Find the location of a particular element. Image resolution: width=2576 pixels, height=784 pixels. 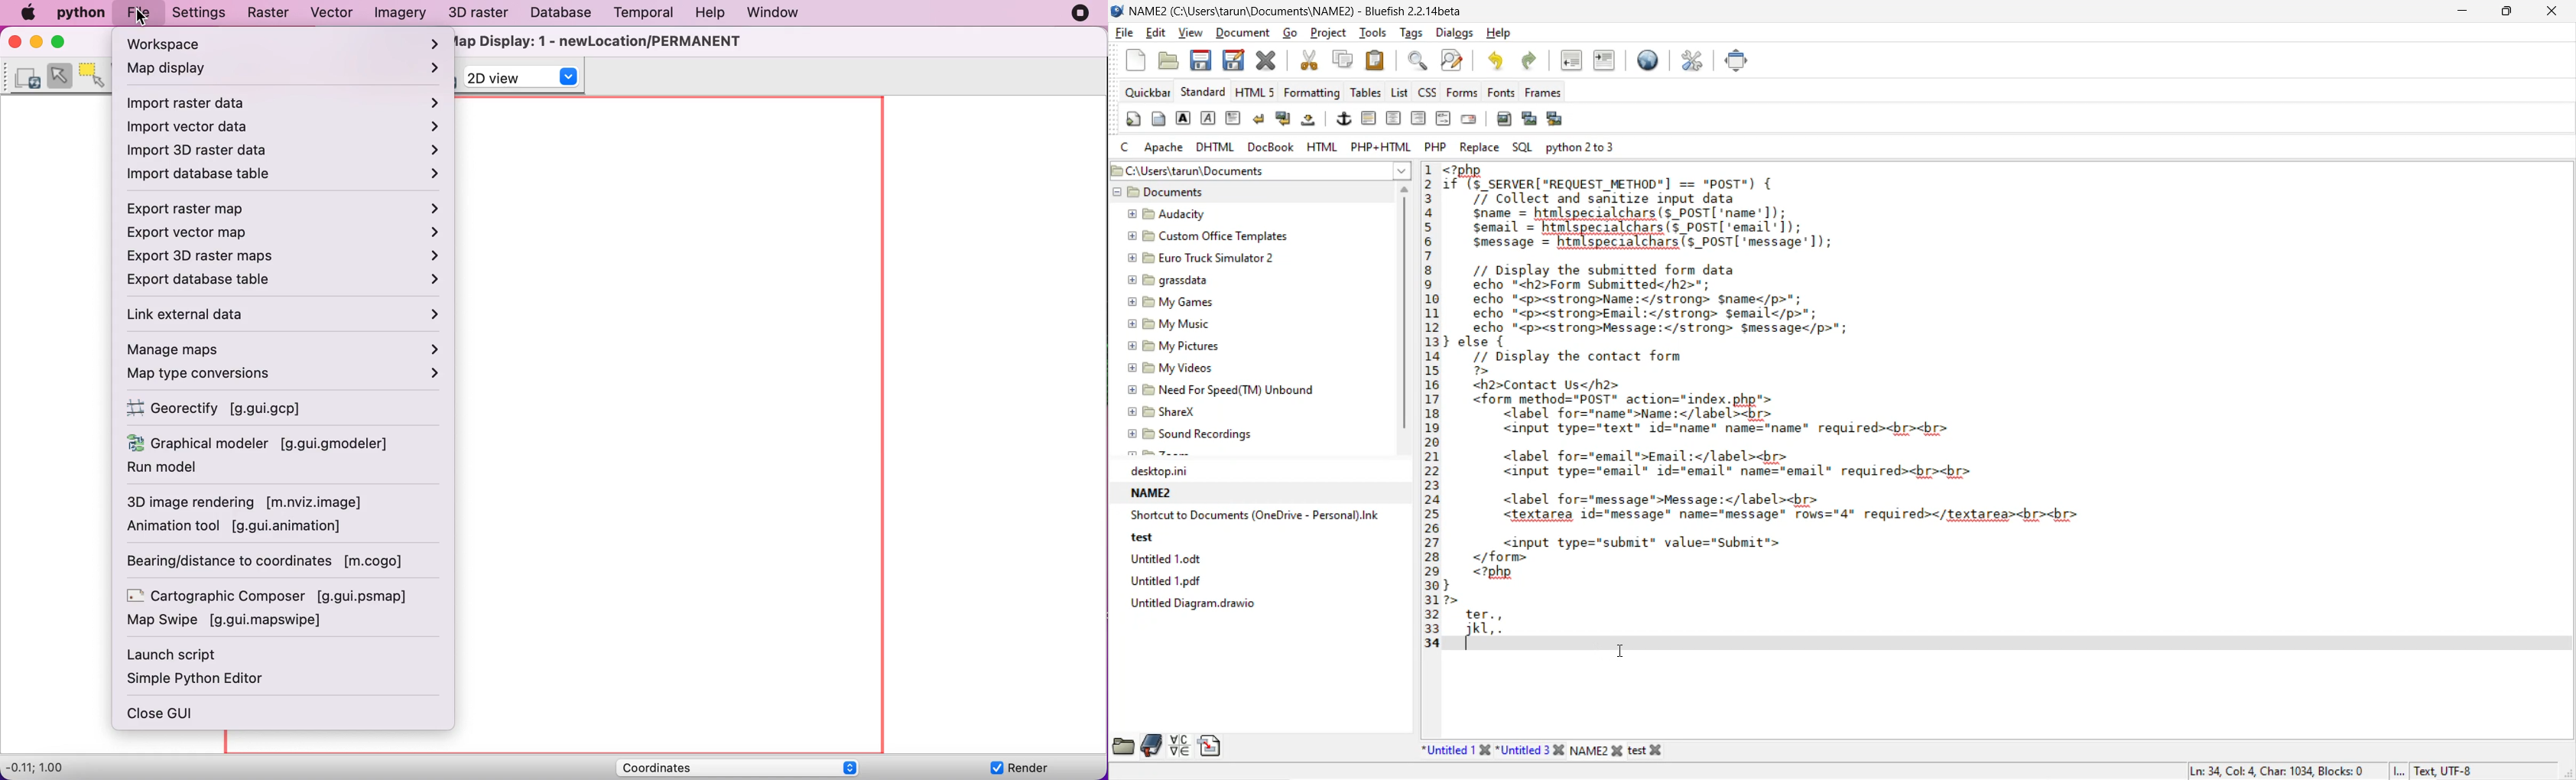

edit preferences is located at coordinates (1694, 60).